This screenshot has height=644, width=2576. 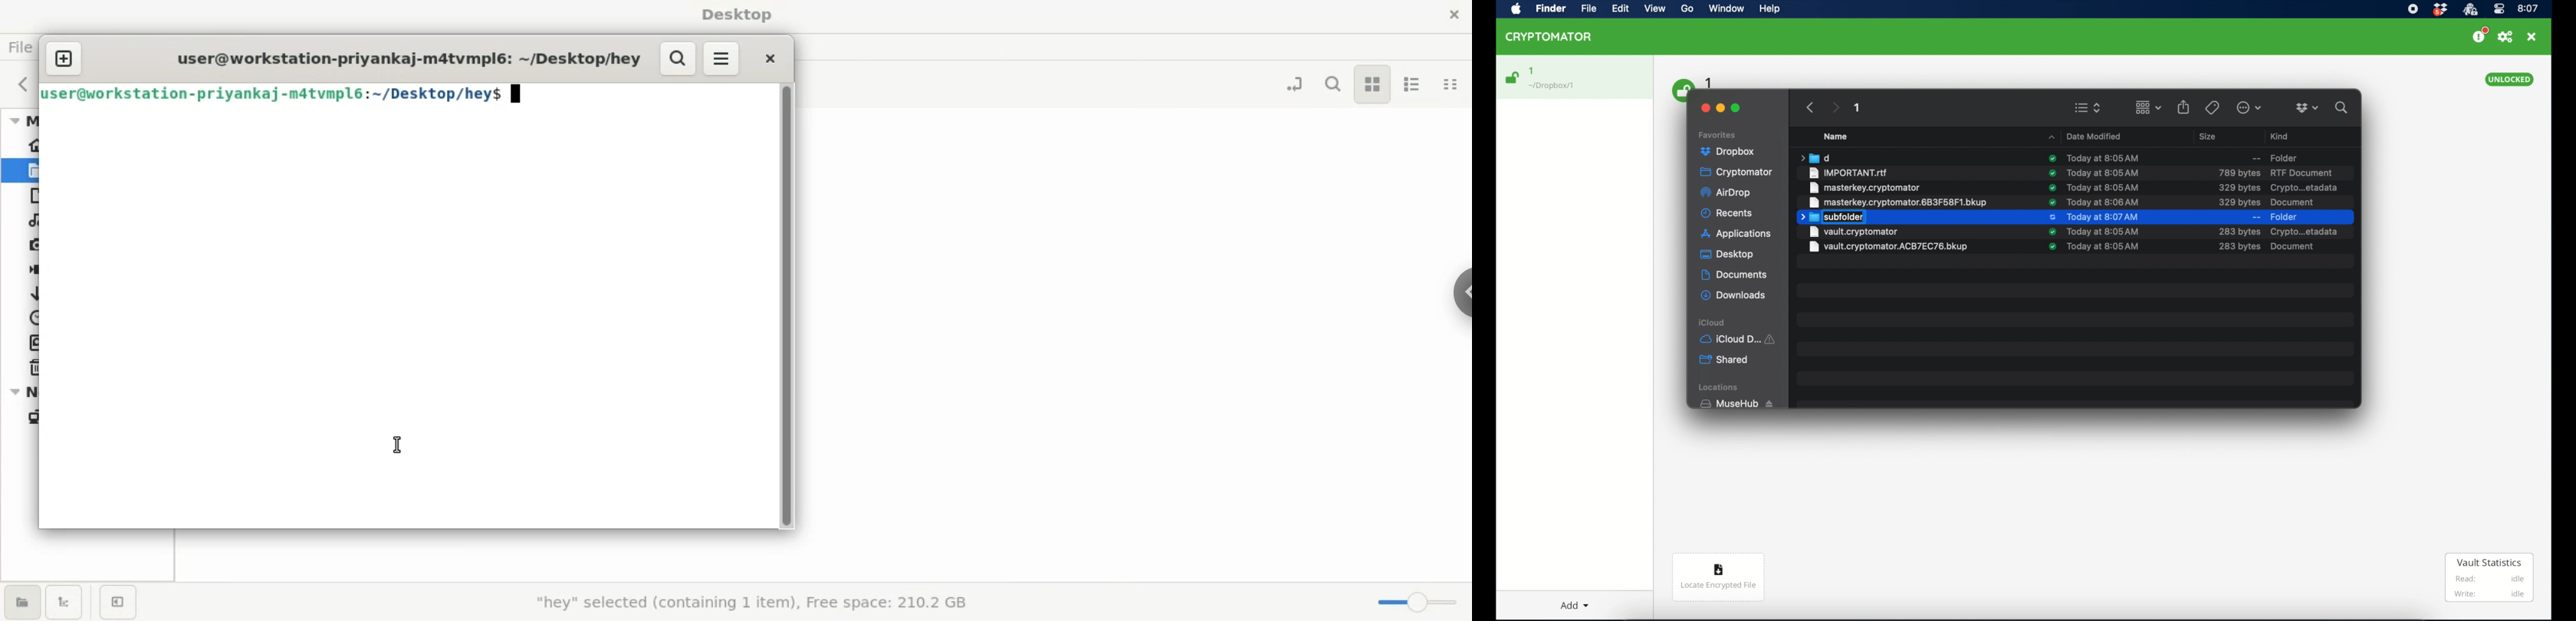 I want to click on recents, so click(x=1727, y=213).